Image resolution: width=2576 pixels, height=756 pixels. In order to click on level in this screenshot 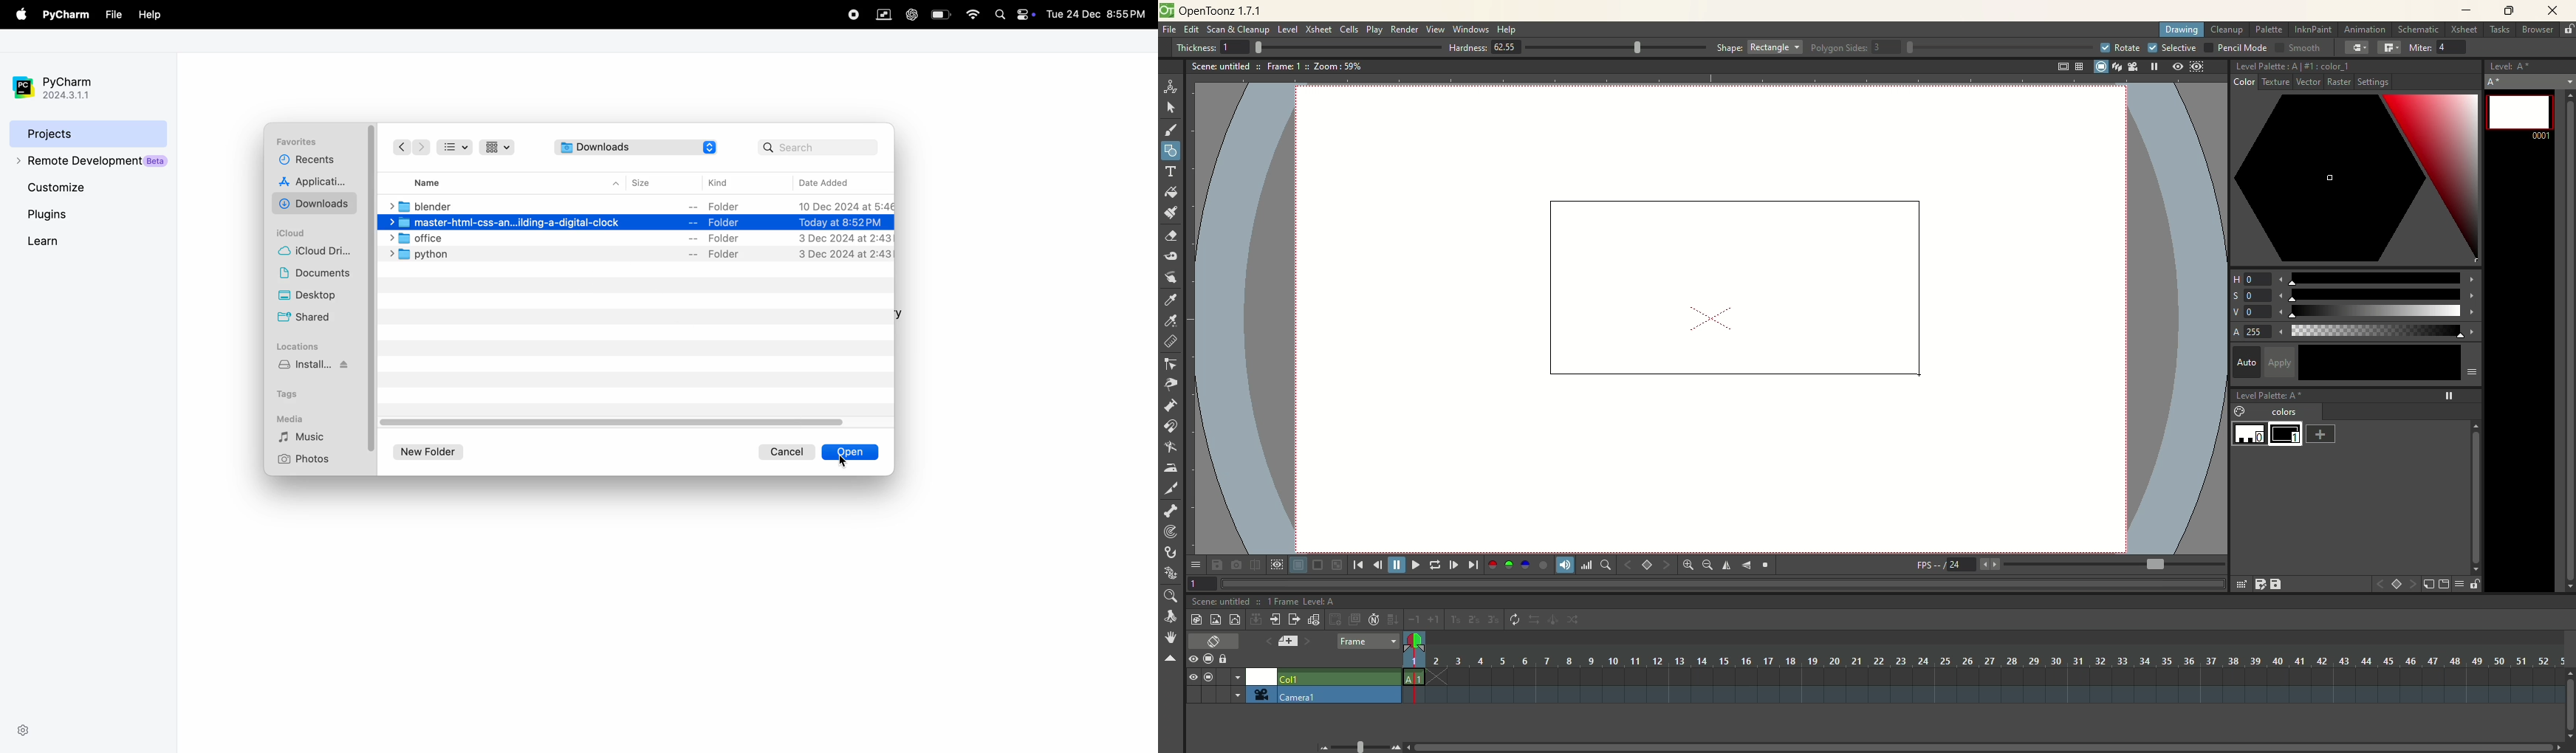, I will do `click(1288, 30)`.